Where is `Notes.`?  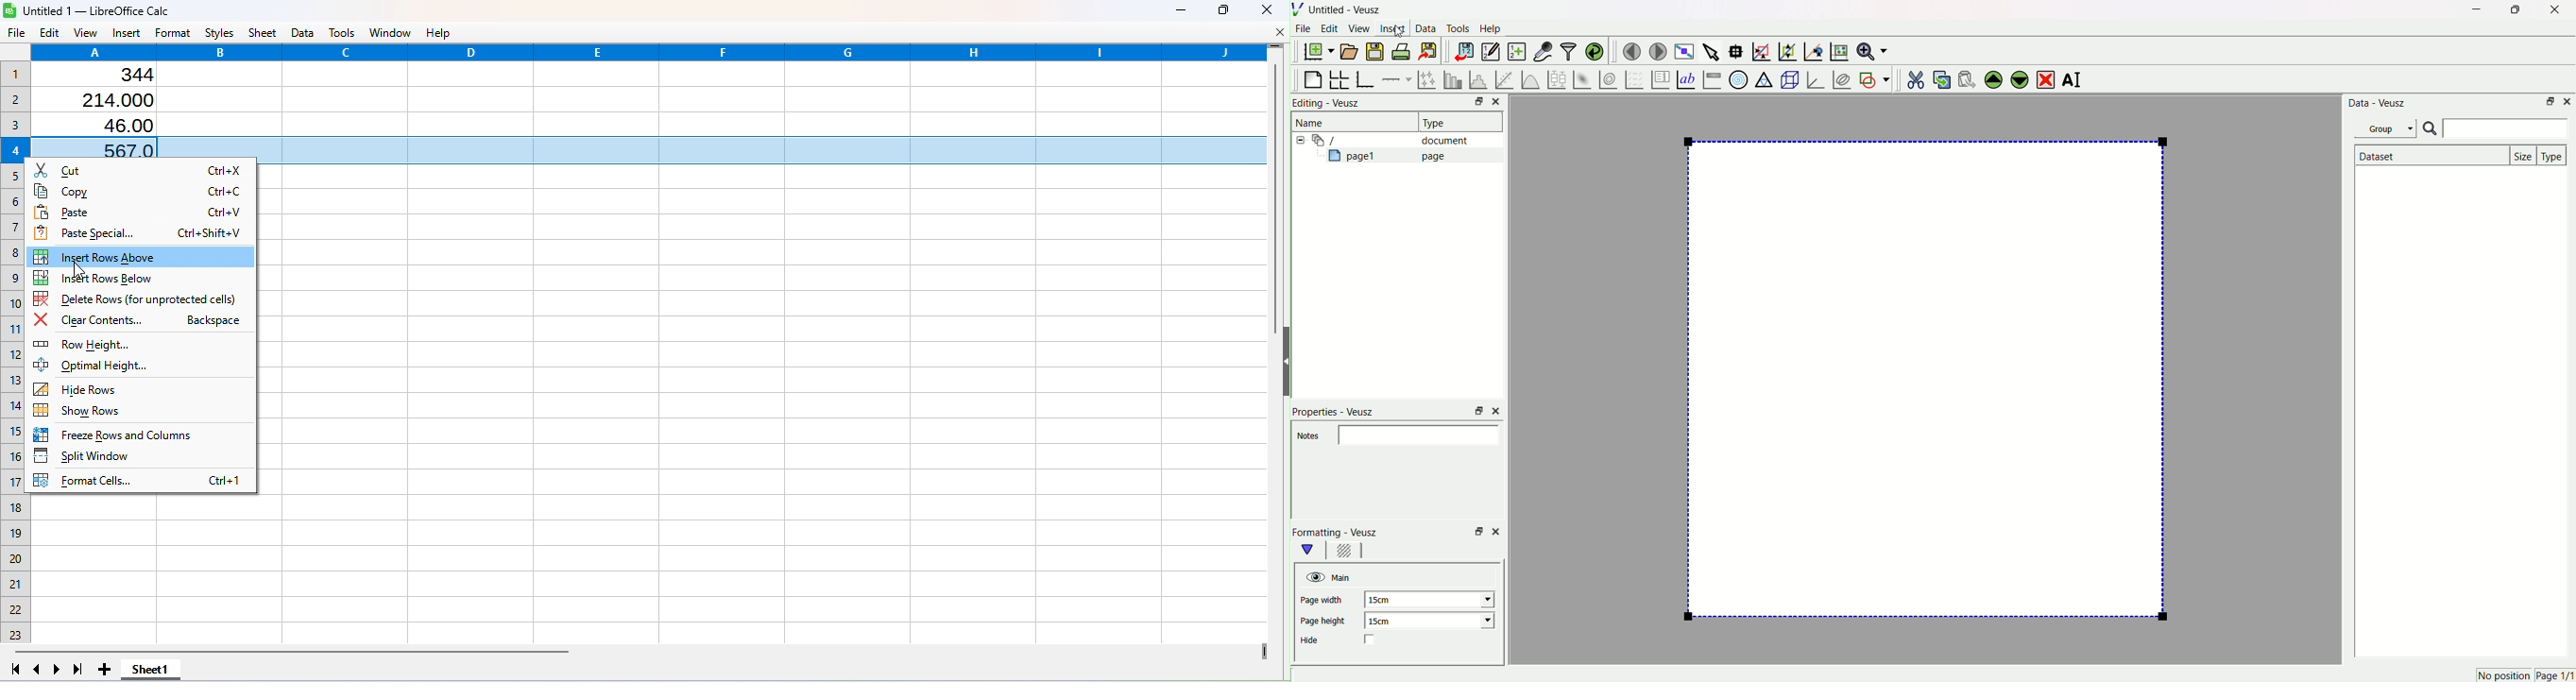 Notes. is located at coordinates (1309, 437).